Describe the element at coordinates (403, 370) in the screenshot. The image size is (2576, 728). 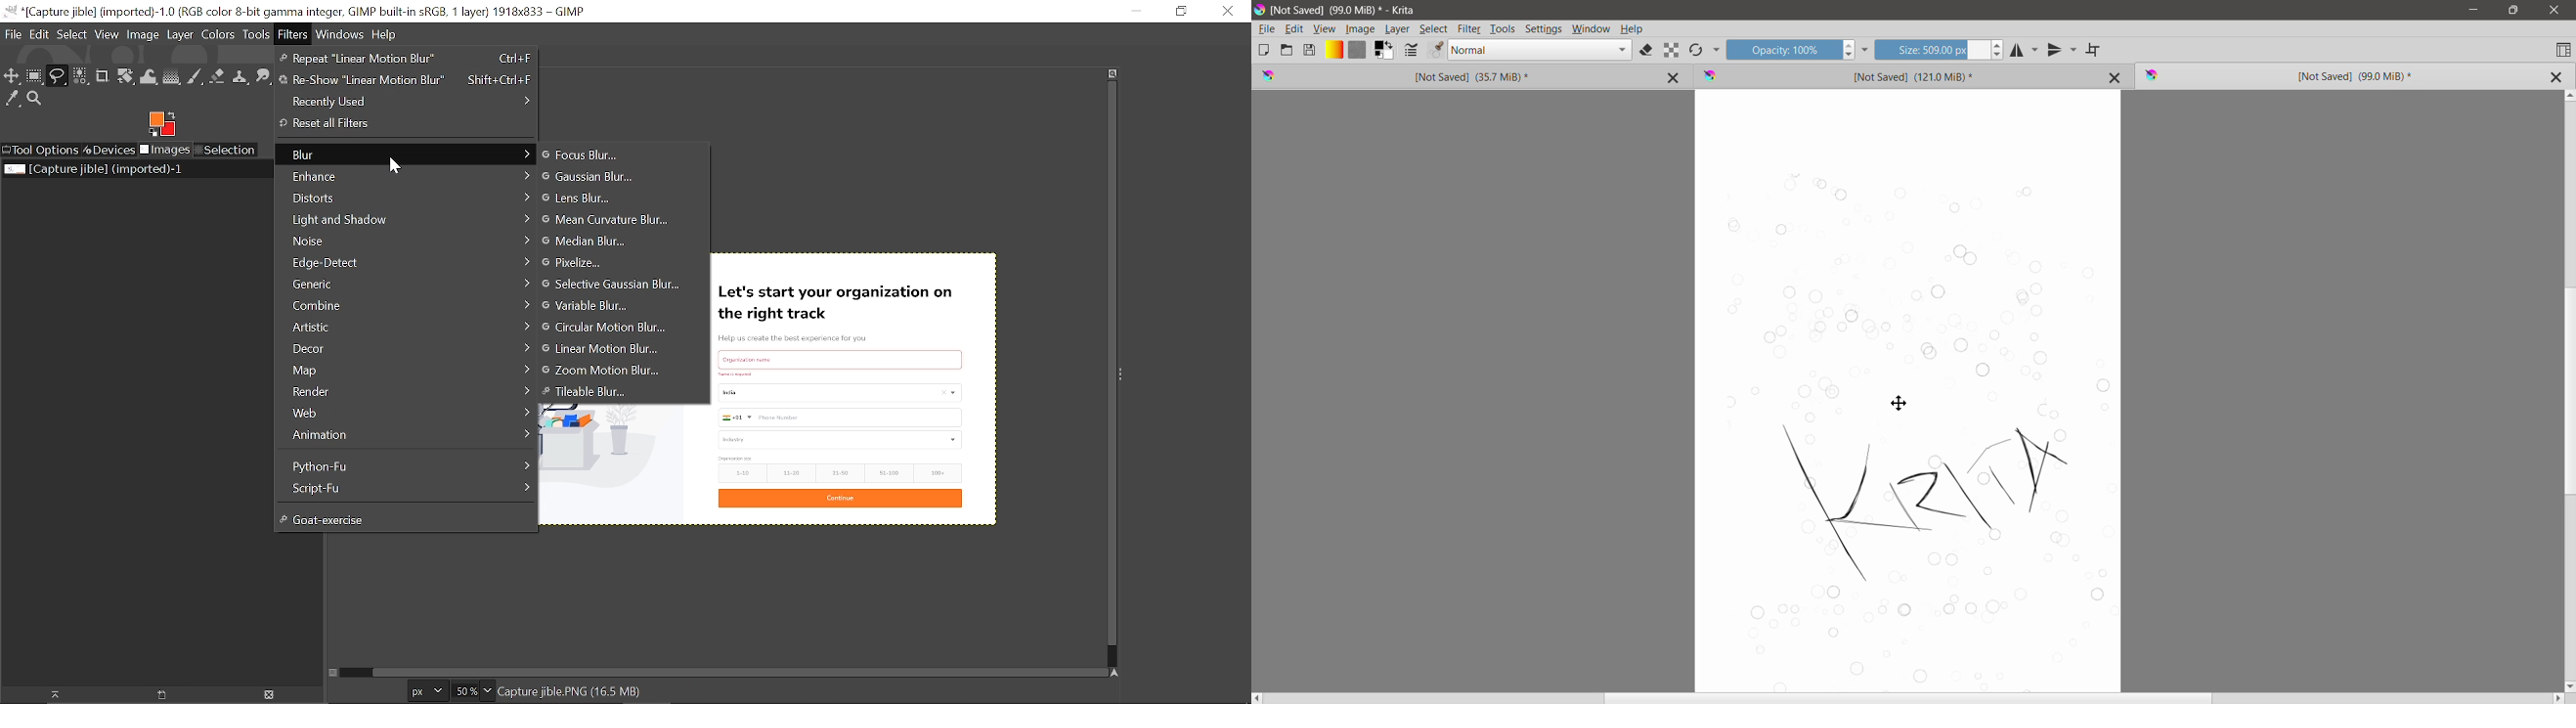
I see `Map` at that location.